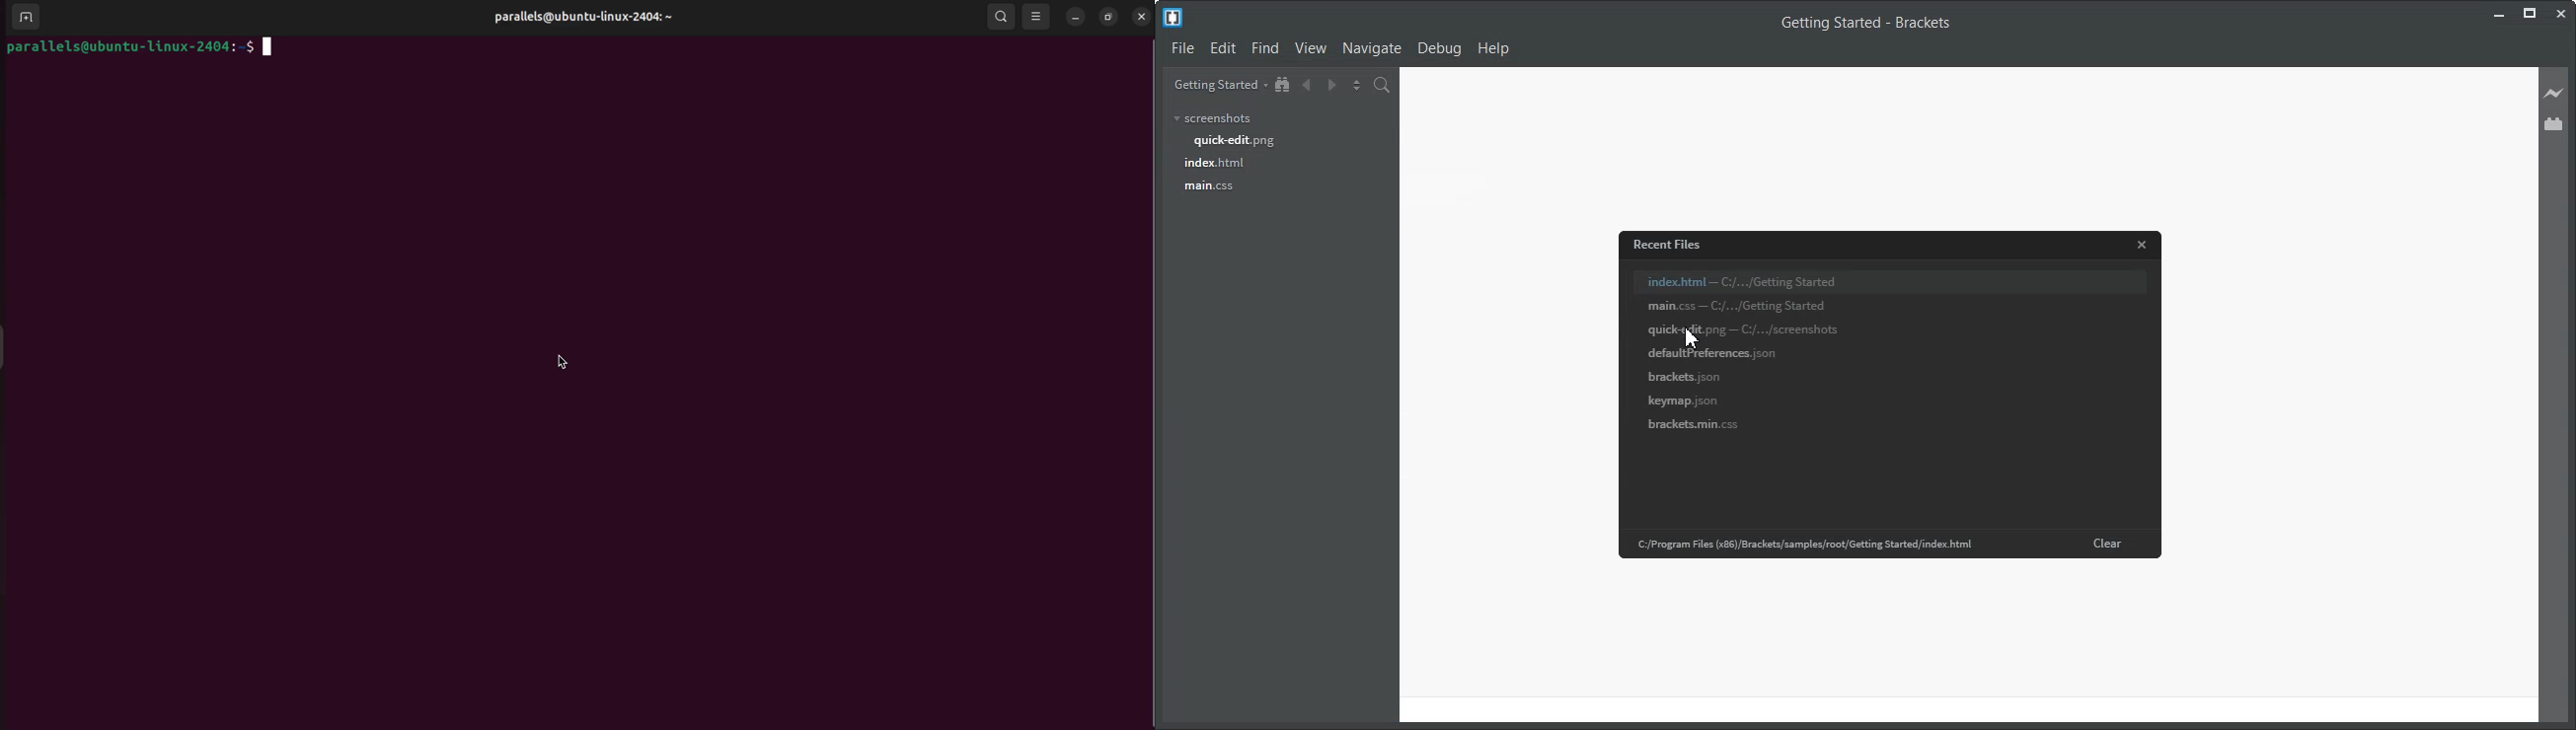 The width and height of the screenshot is (2576, 756). Describe the element at coordinates (1213, 163) in the screenshot. I see `index.html` at that location.